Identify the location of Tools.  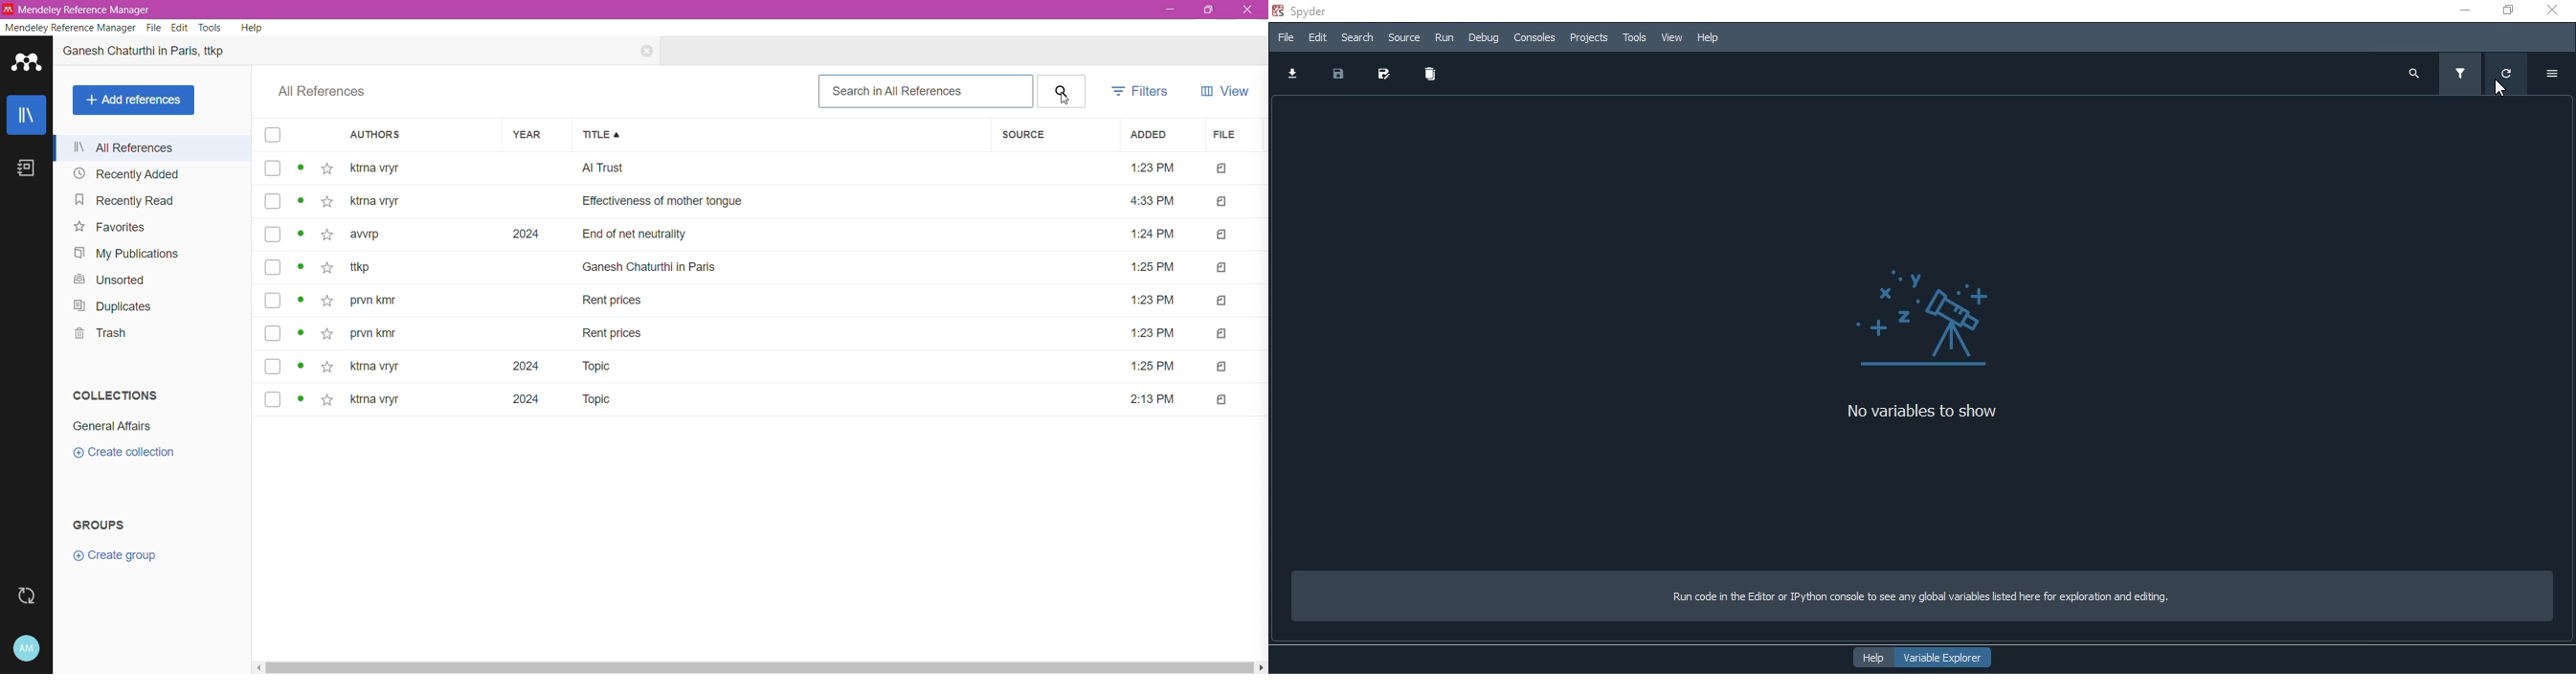
(1635, 37).